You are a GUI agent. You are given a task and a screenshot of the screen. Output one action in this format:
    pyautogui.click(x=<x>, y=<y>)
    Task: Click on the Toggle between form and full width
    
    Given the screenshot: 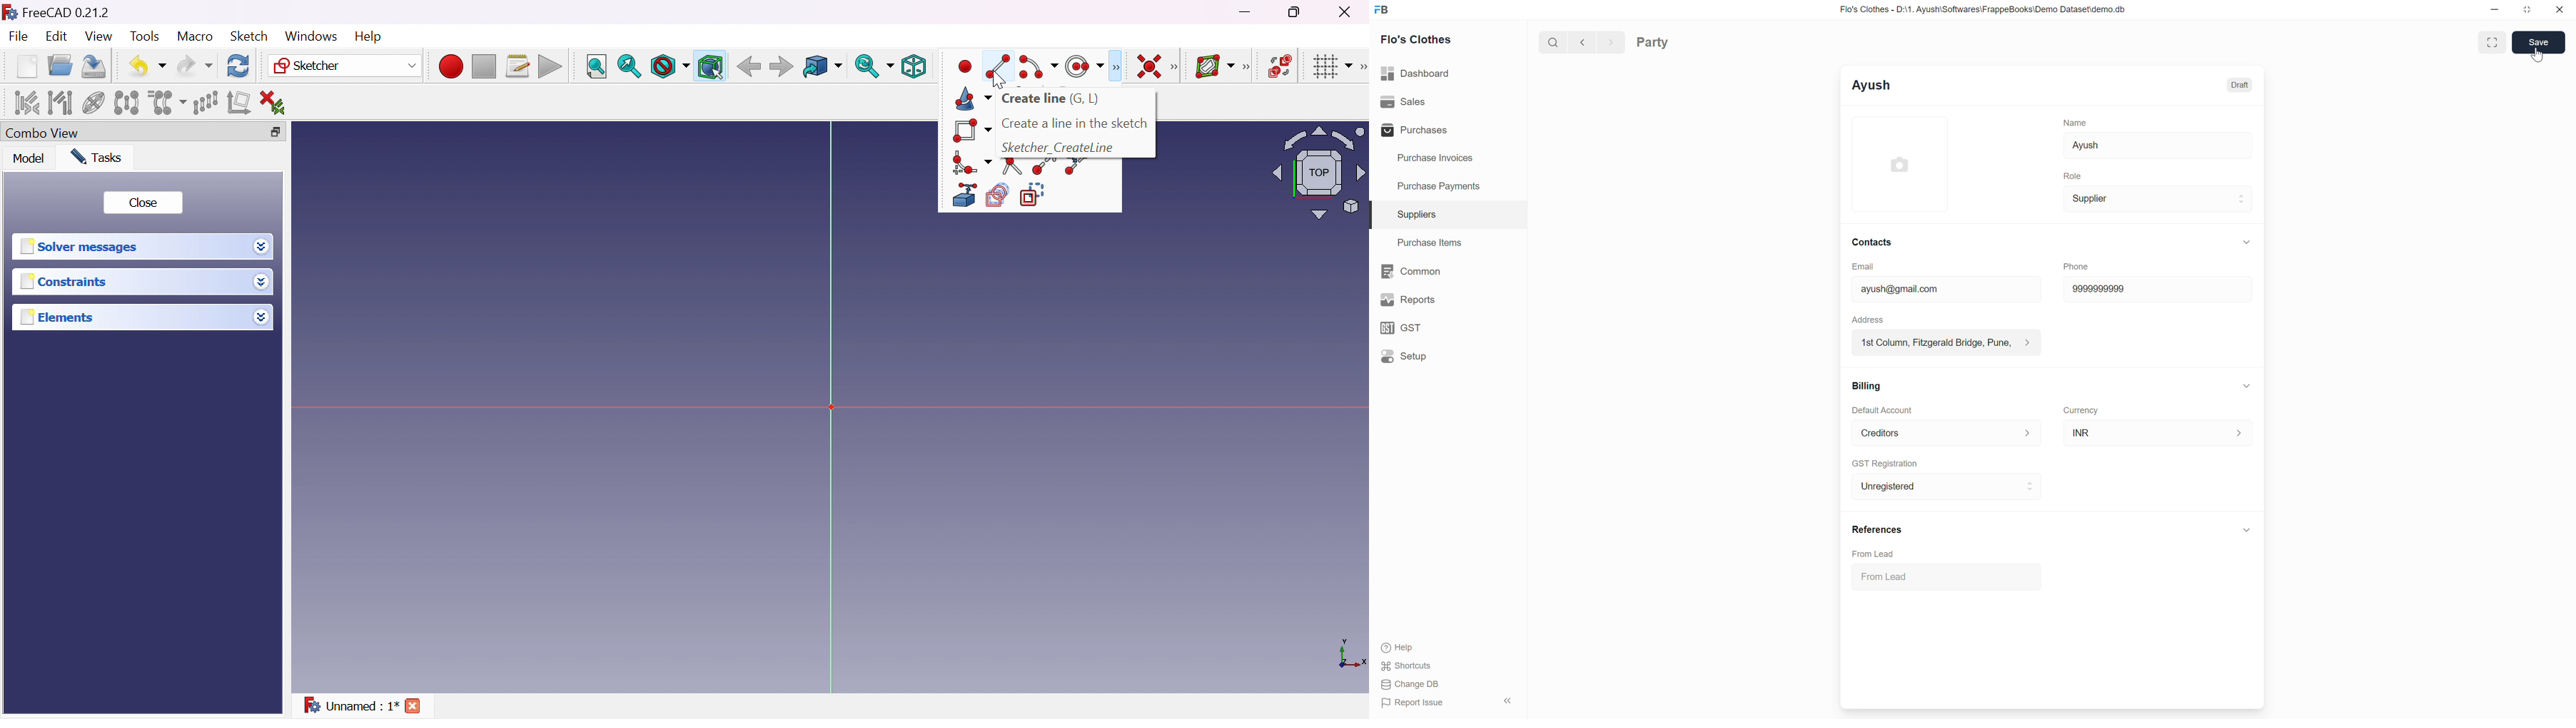 What is the action you would take?
    pyautogui.click(x=2492, y=42)
    